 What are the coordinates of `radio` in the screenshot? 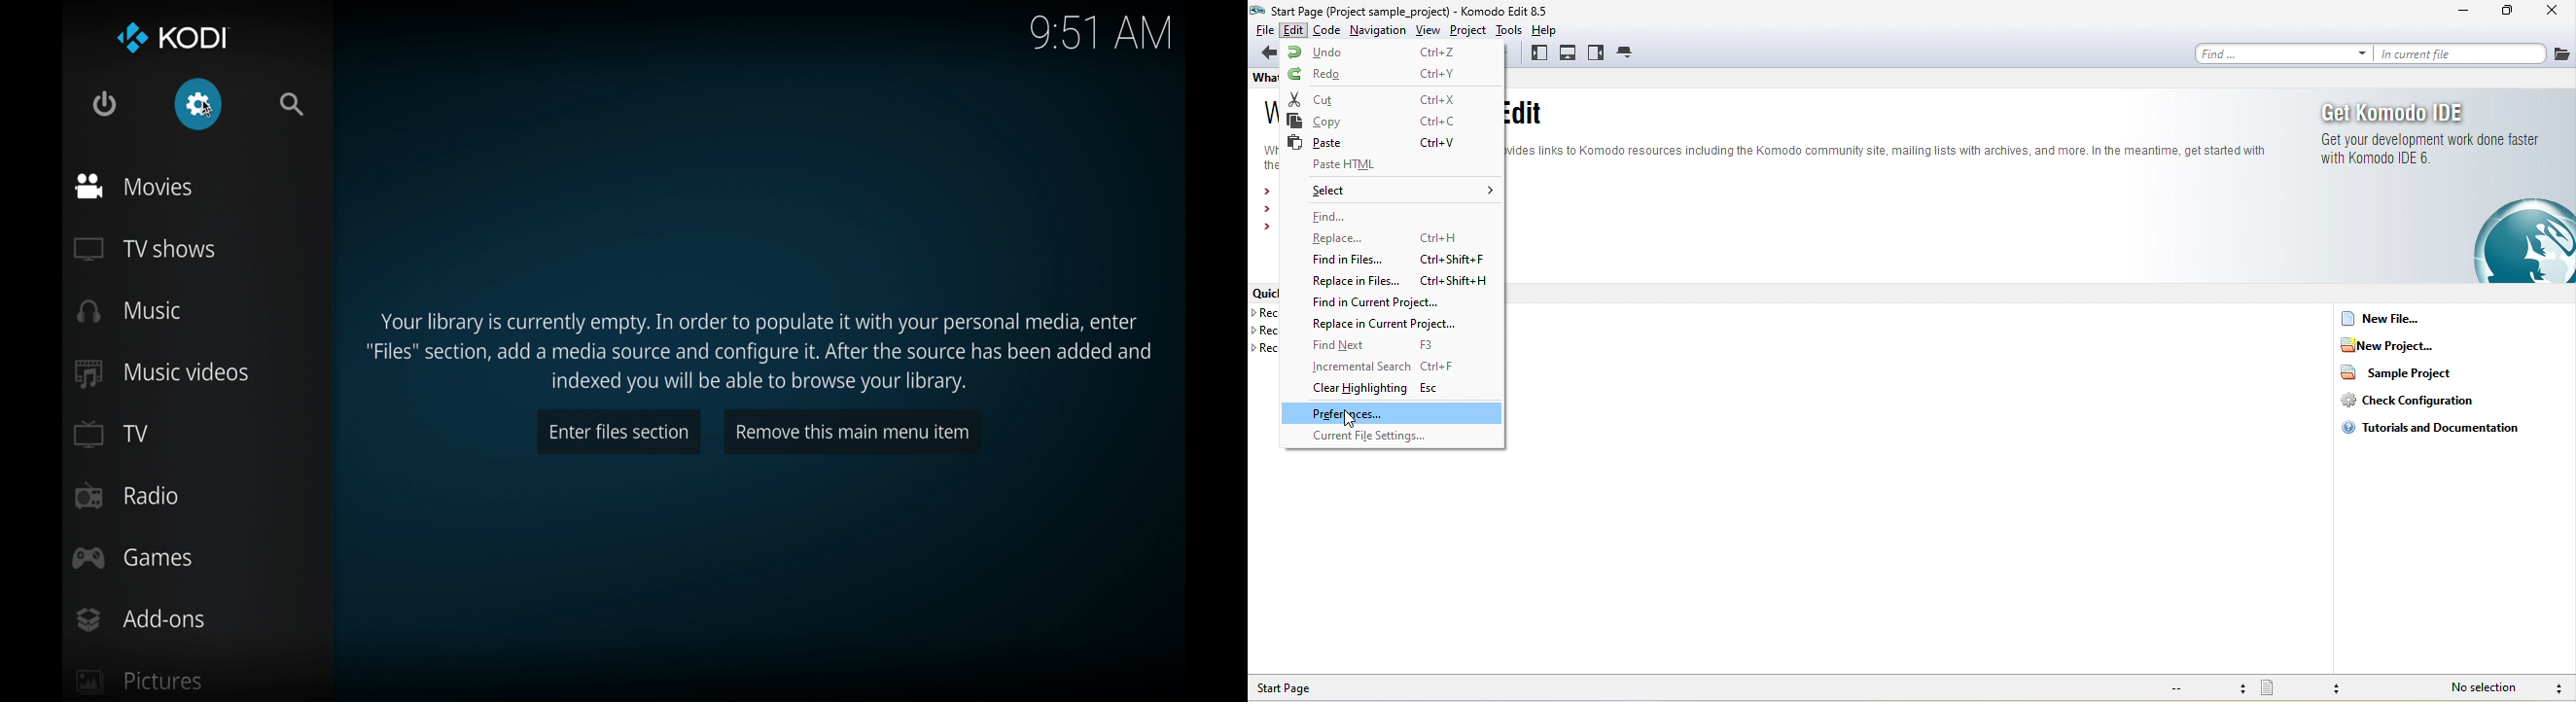 It's located at (127, 496).